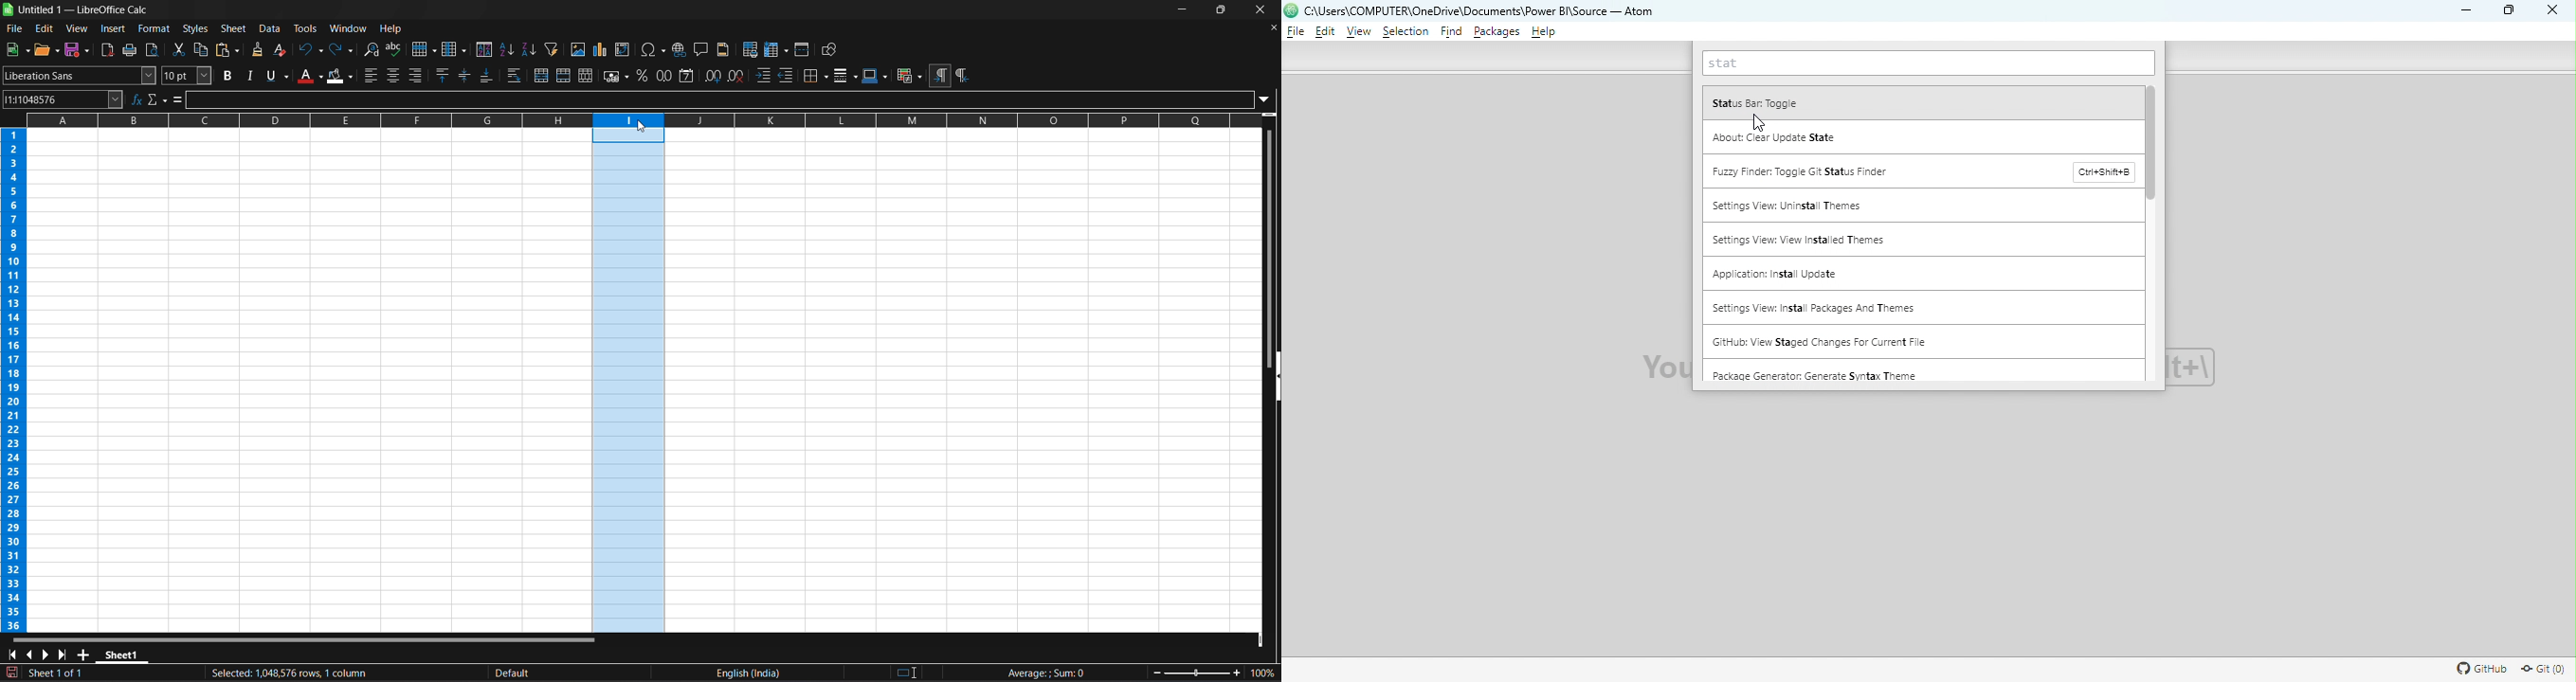  I want to click on formula, so click(180, 99).